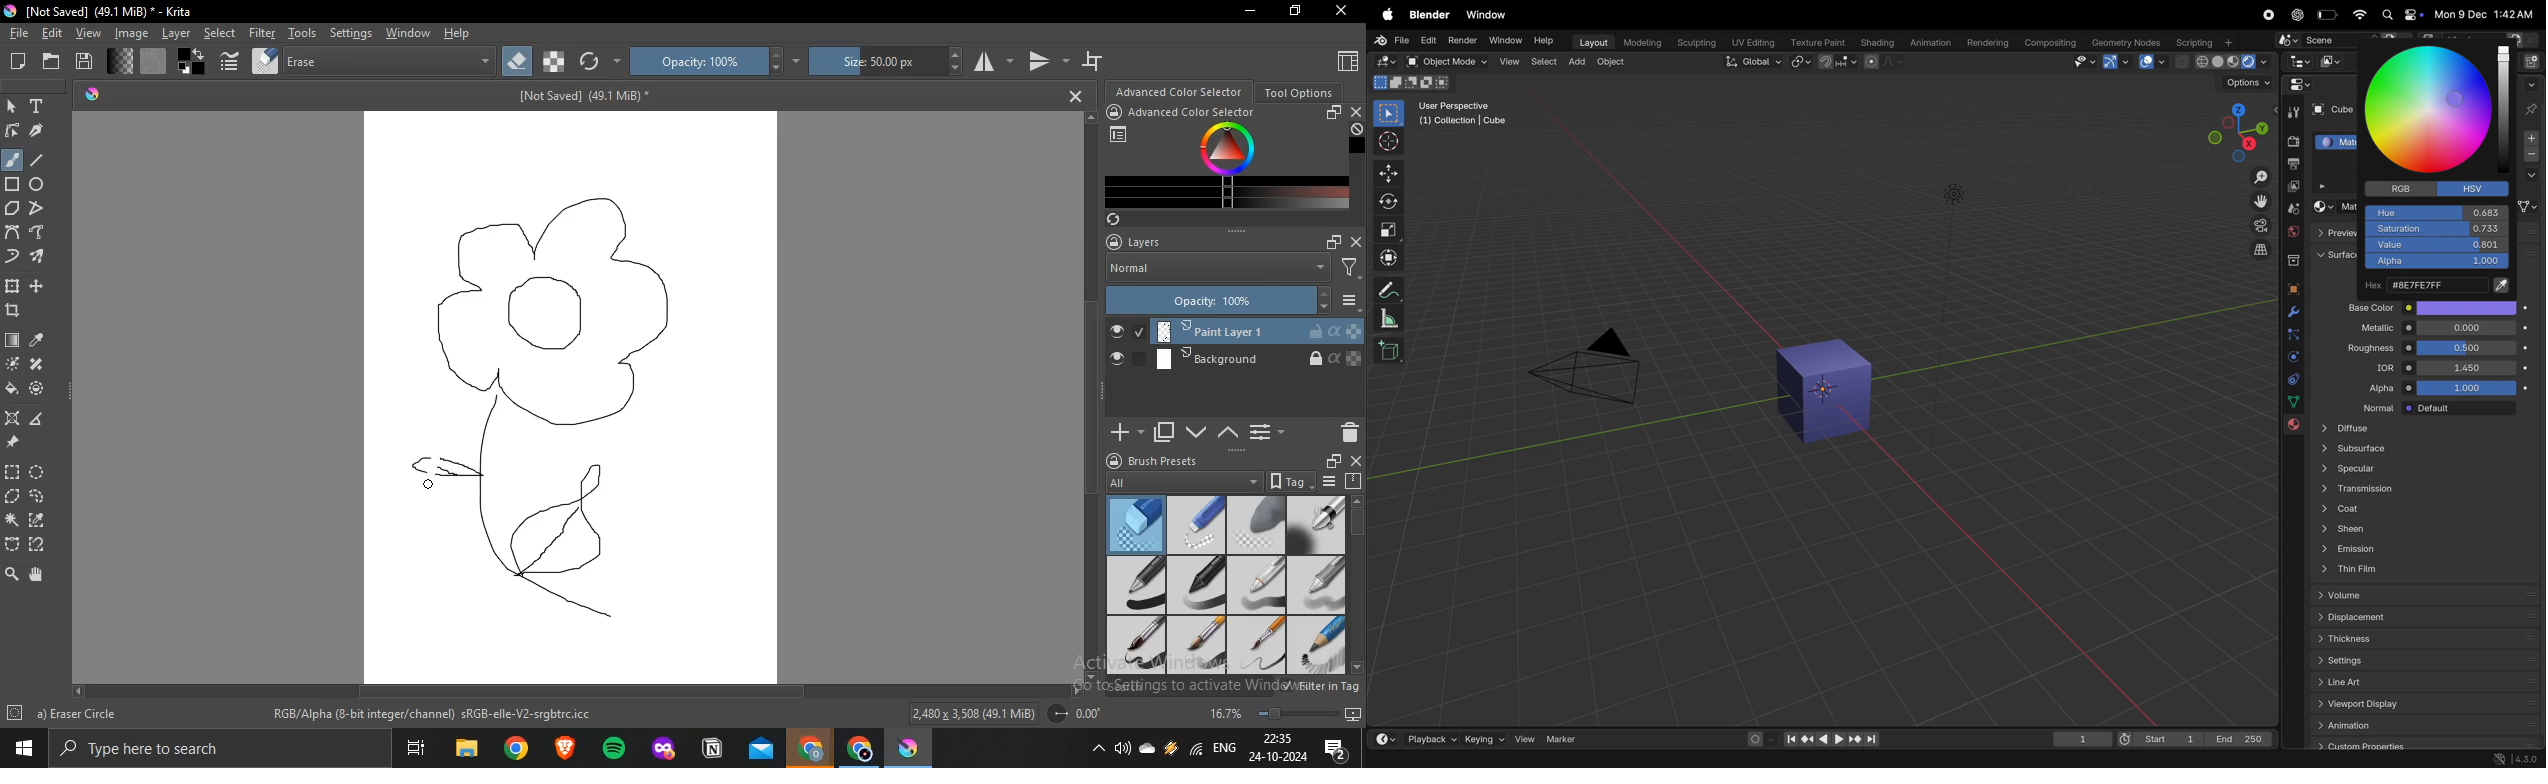 Image resolution: width=2548 pixels, height=784 pixels. Describe the element at coordinates (13, 545) in the screenshot. I see `bezier curve selection tool` at that location.